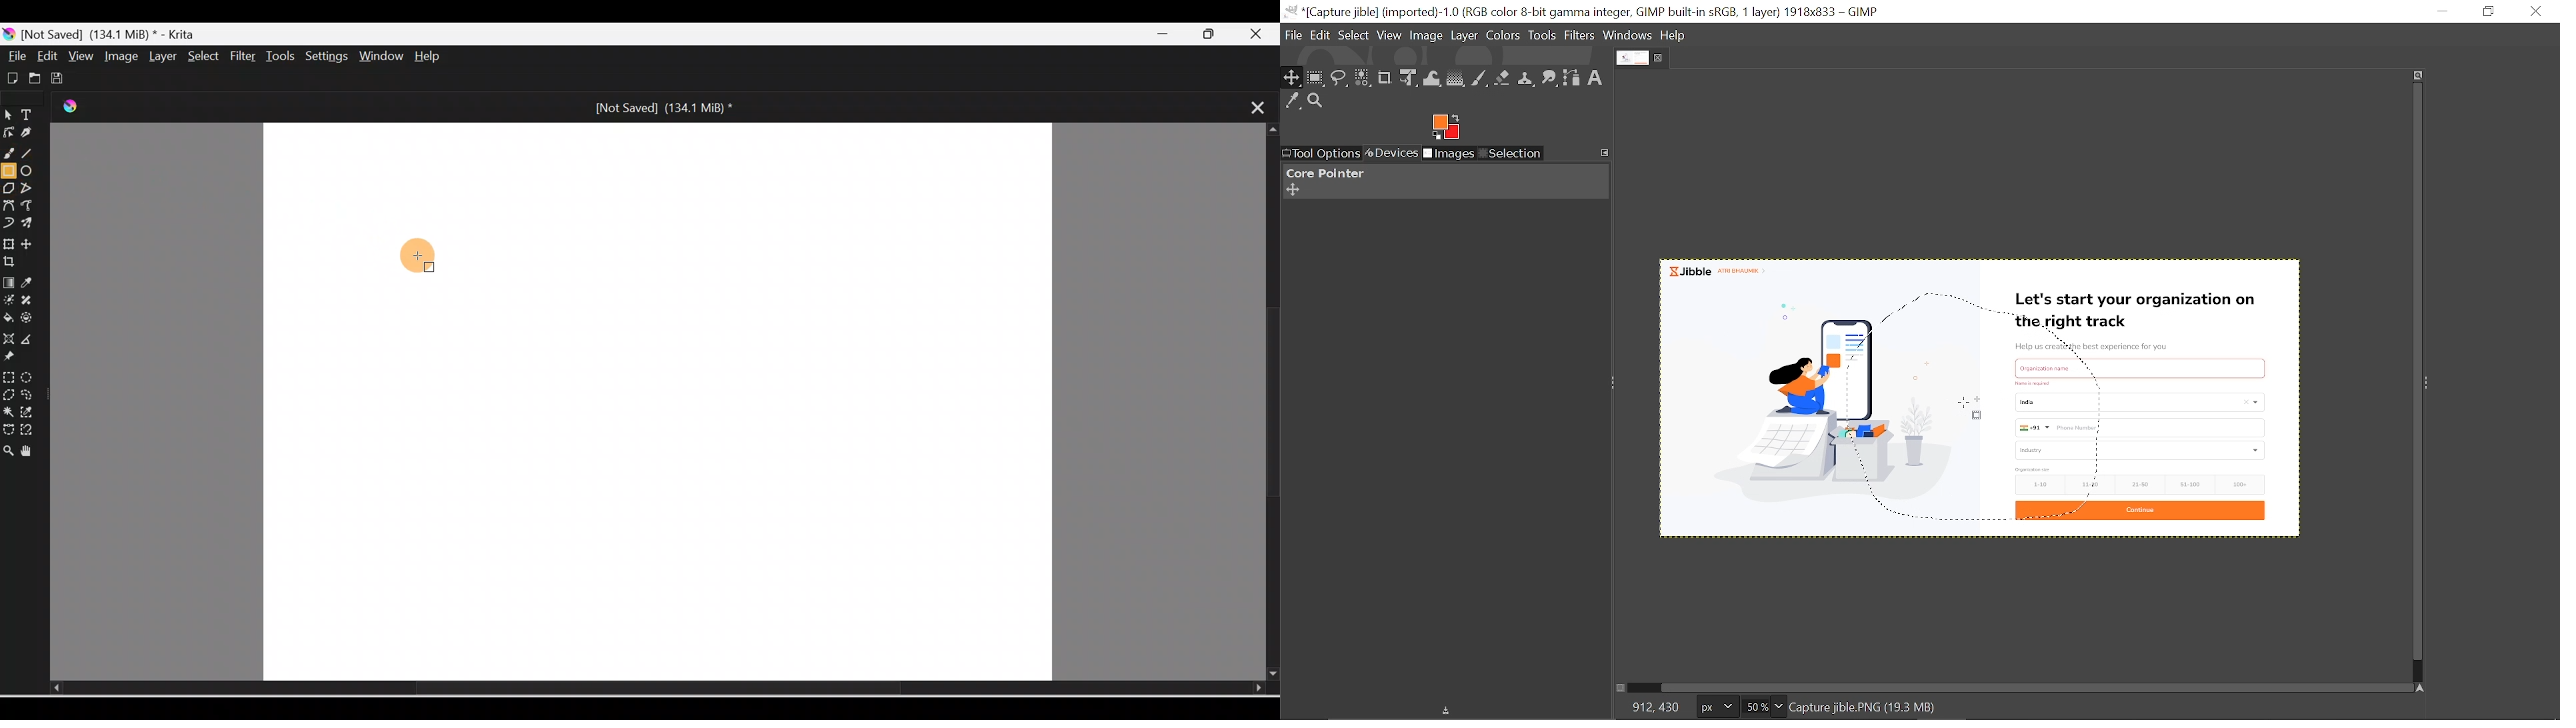 This screenshot has height=728, width=2576. Describe the element at coordinates (31, 283) in the screenshot. I see `Sample a color from image/current layer` at that location.